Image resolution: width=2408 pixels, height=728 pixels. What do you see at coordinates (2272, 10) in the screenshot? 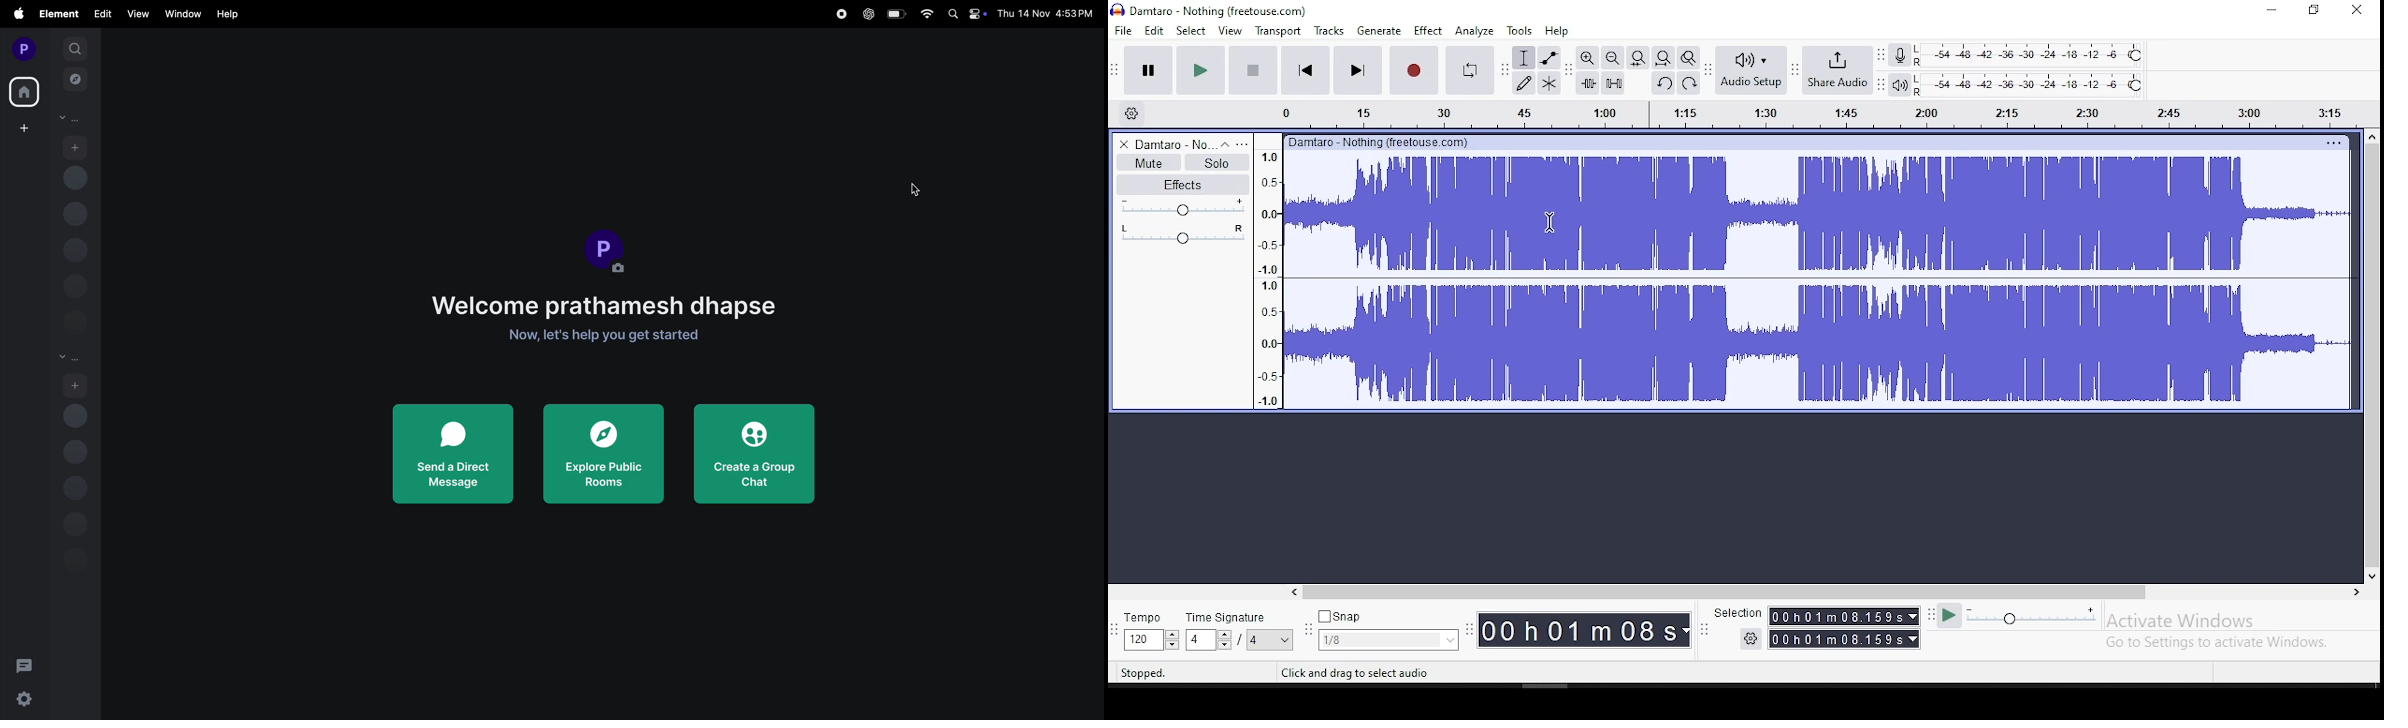
I see `minimize` at bounding box center [2272, 10].